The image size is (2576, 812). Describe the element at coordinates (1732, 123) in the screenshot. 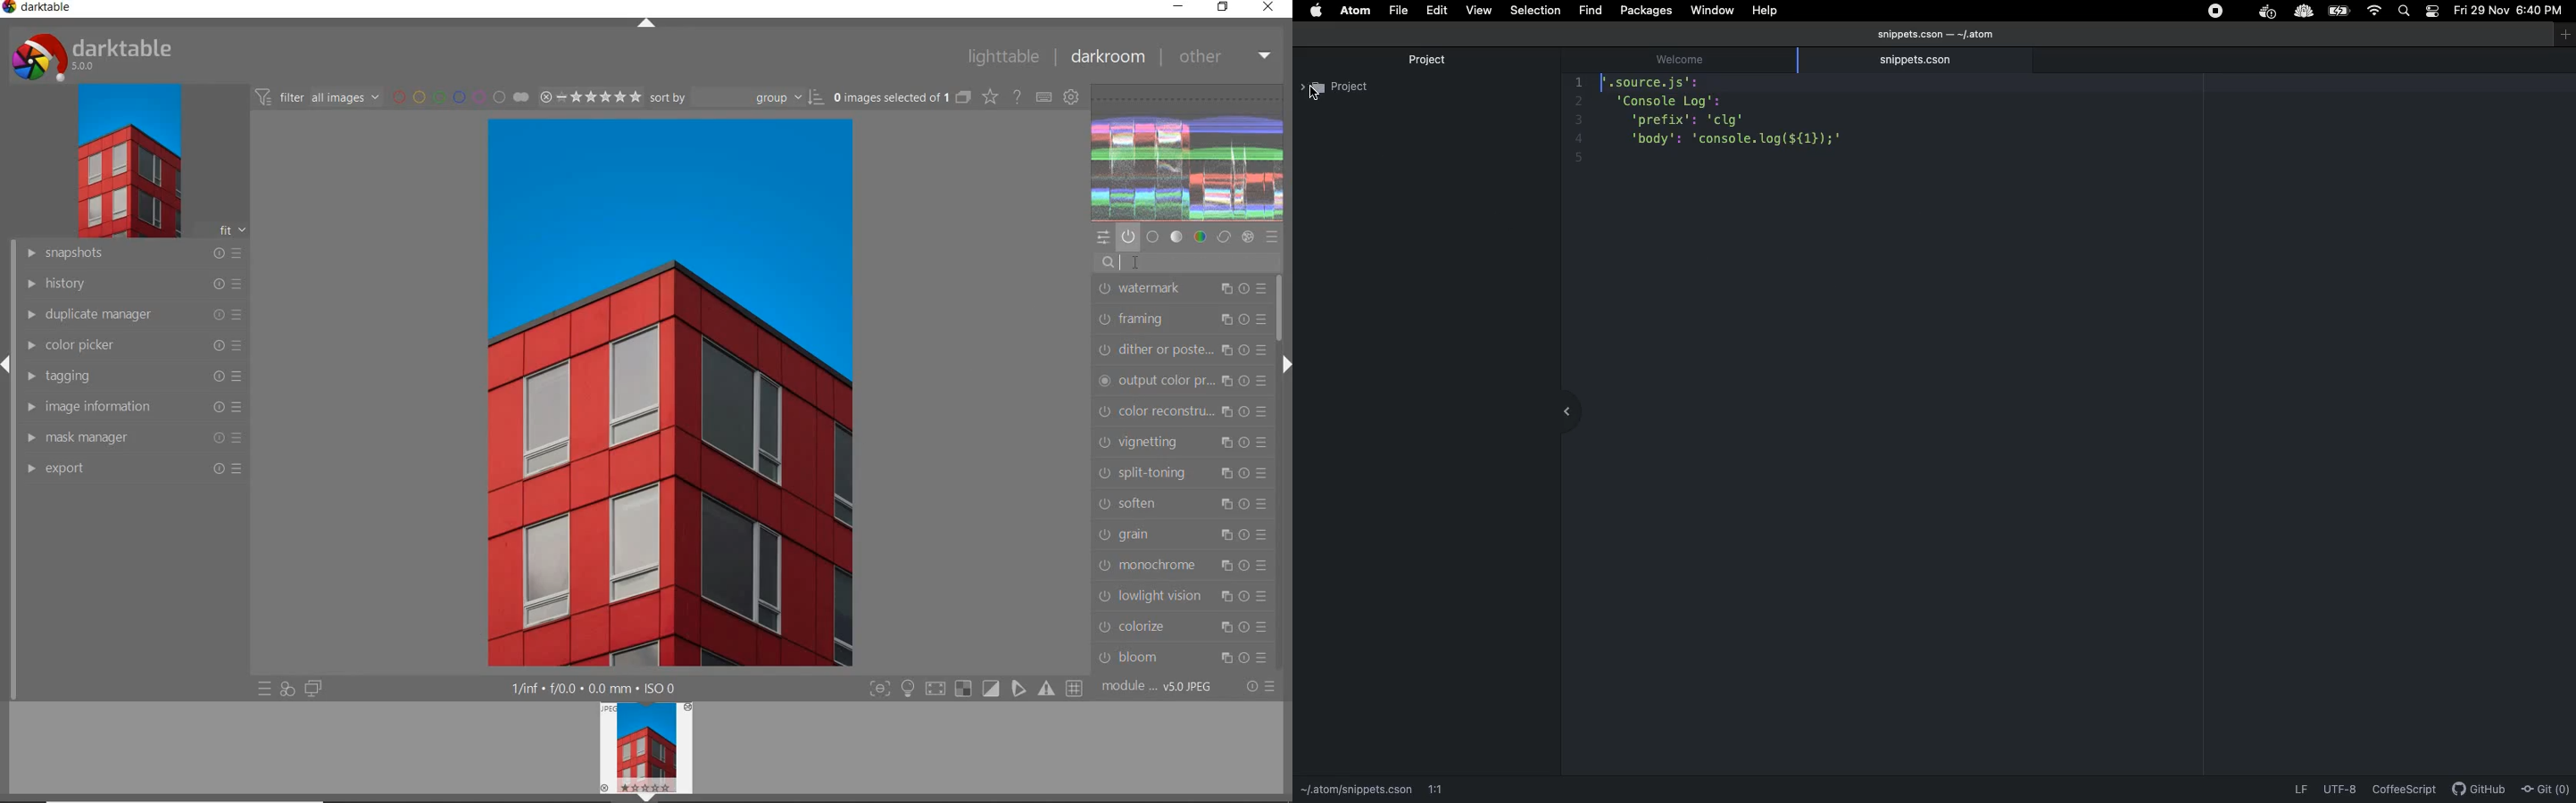

I see `Code` at that location.